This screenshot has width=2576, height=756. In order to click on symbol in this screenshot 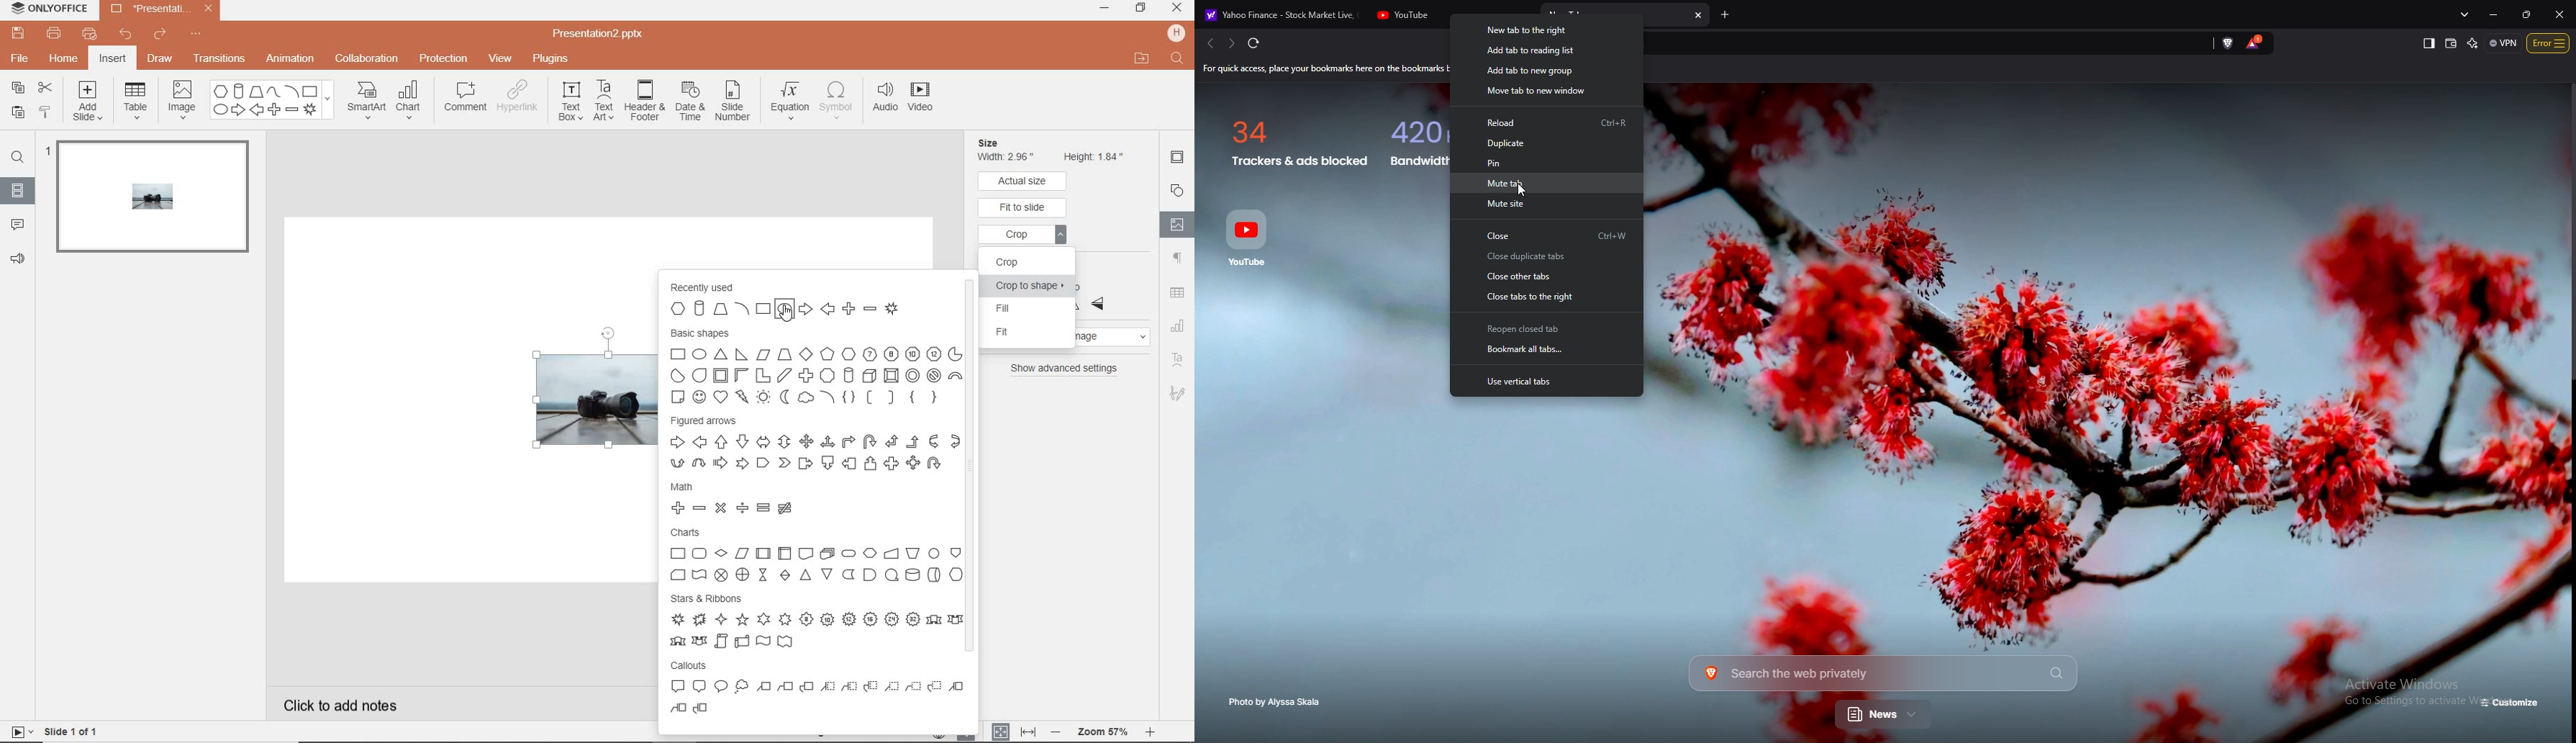, I will do `click(839, 100)`.